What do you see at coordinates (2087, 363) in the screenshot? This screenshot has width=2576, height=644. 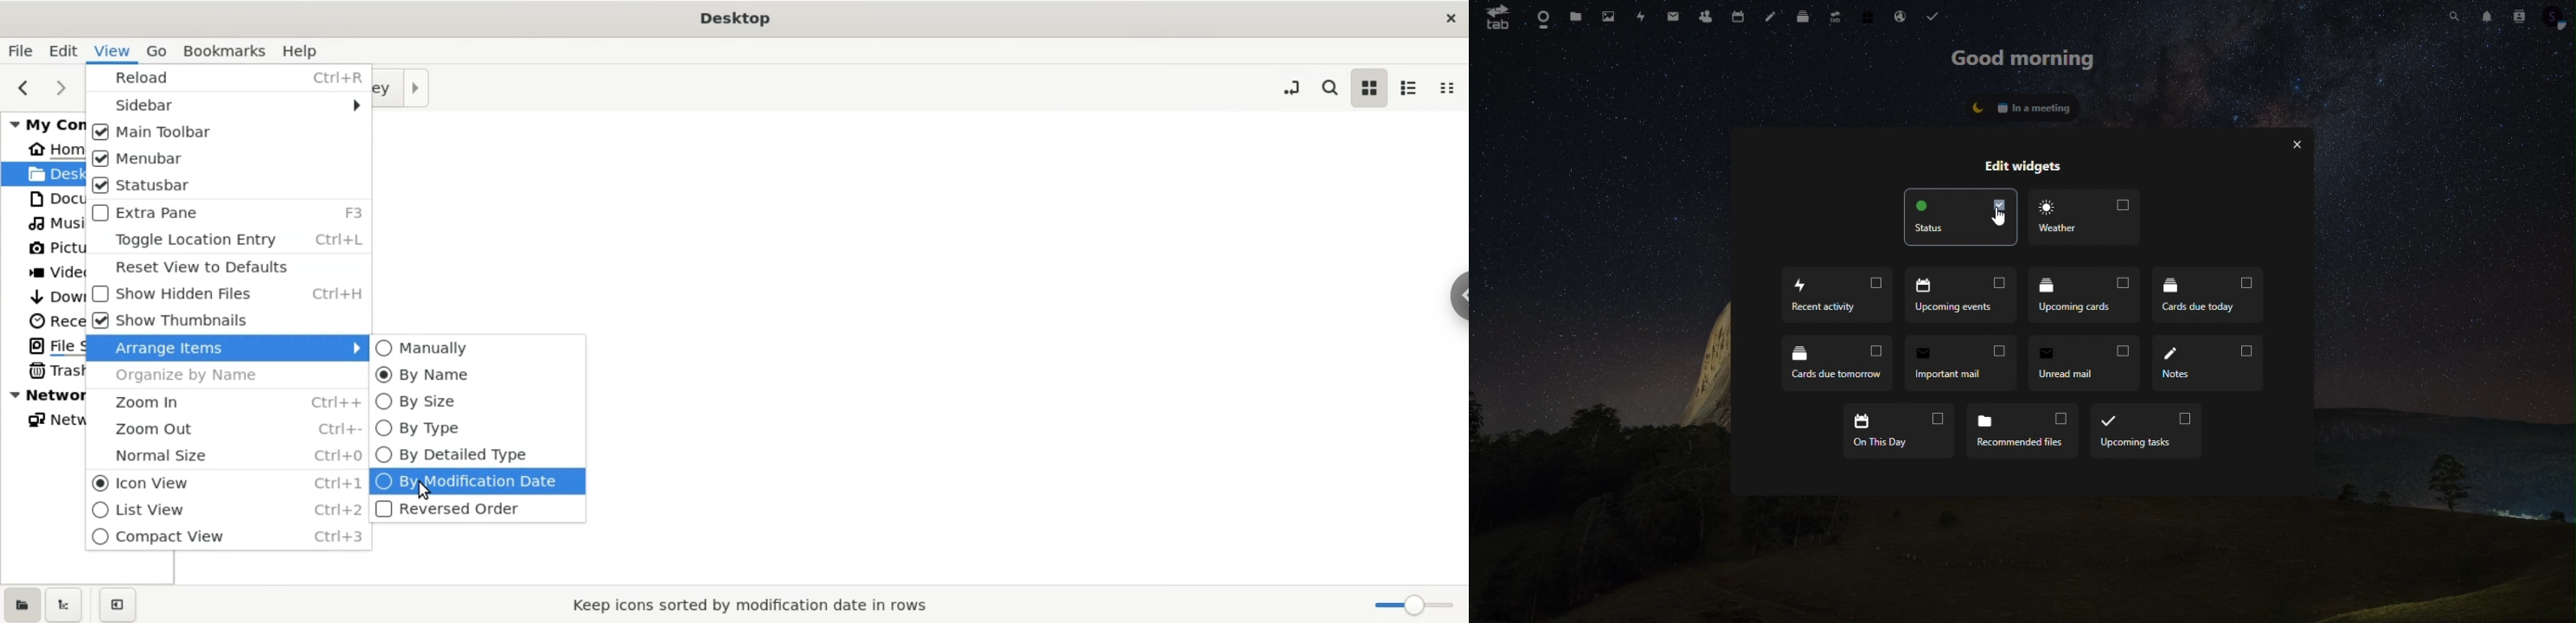 I see `unread mail` at bounding box center [2087, 363].